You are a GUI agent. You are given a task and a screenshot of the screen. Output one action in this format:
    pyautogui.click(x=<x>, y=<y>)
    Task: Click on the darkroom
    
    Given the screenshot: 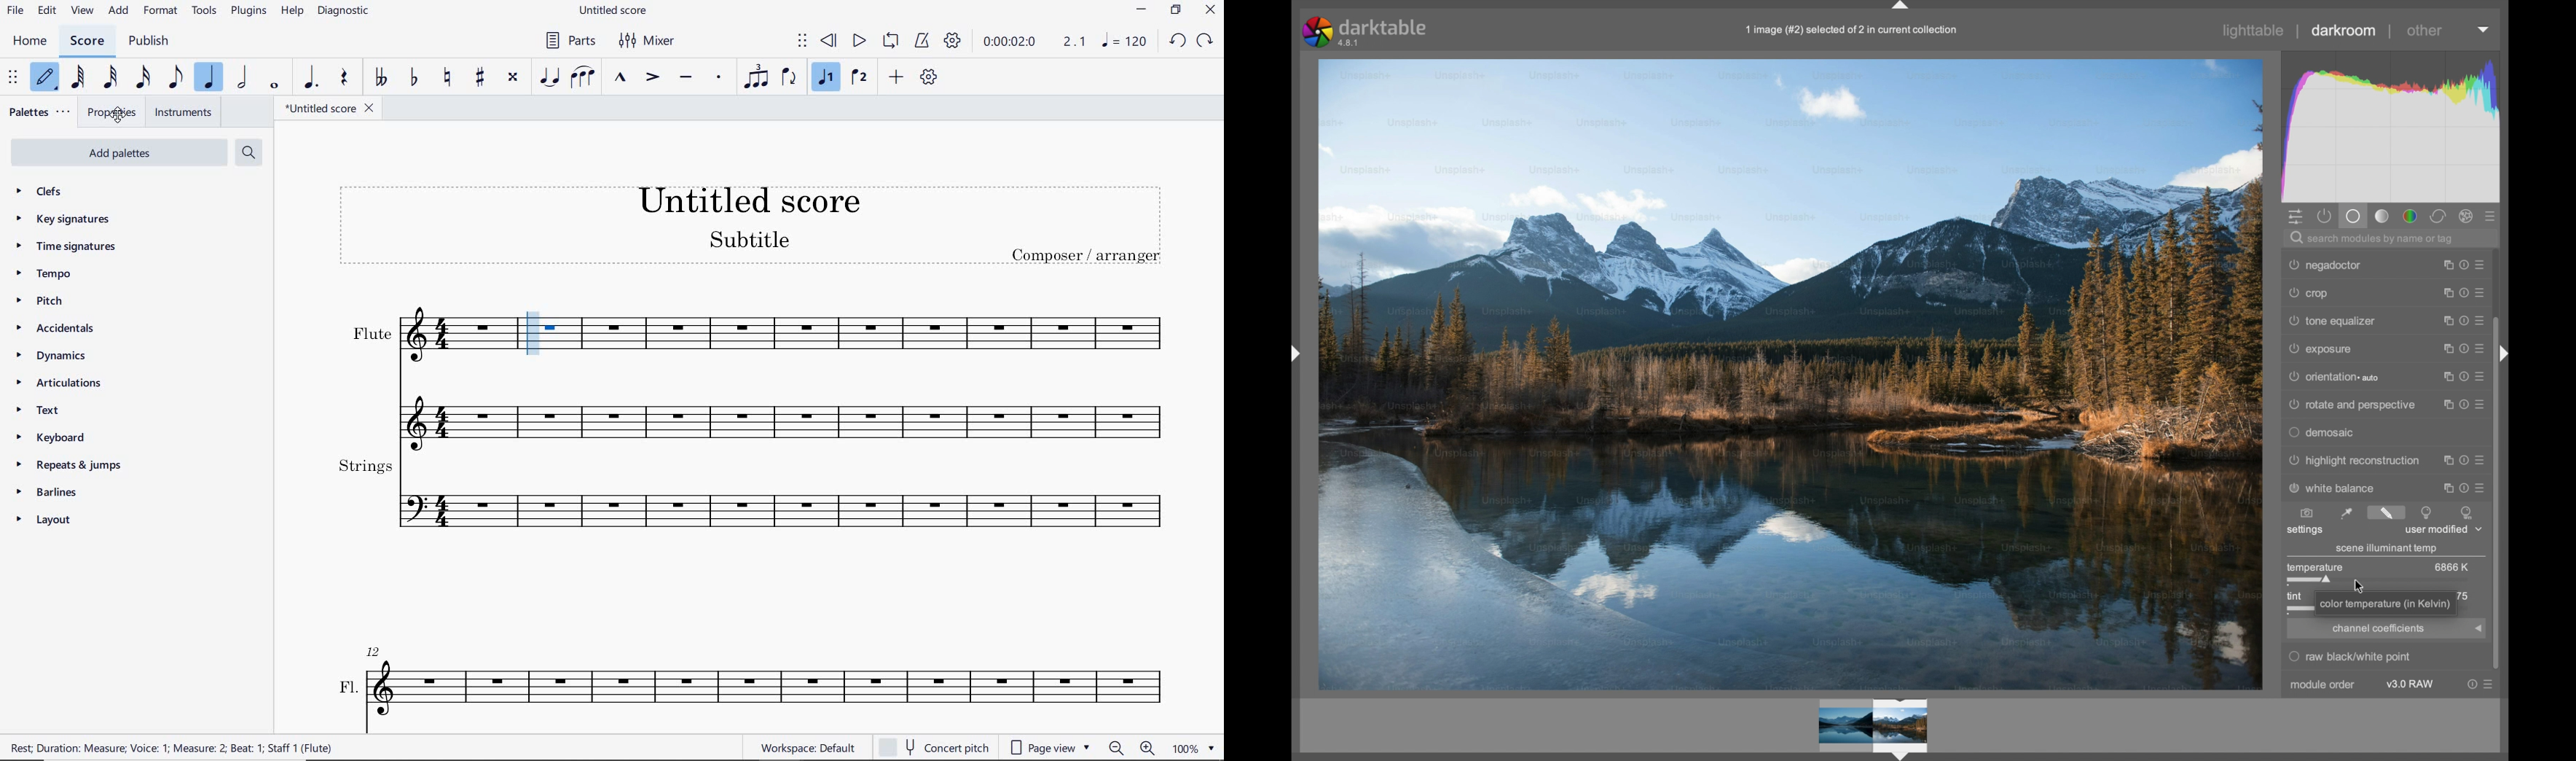 What is the action you would take?
    pyautogui.click(x=2345, y=30)
    